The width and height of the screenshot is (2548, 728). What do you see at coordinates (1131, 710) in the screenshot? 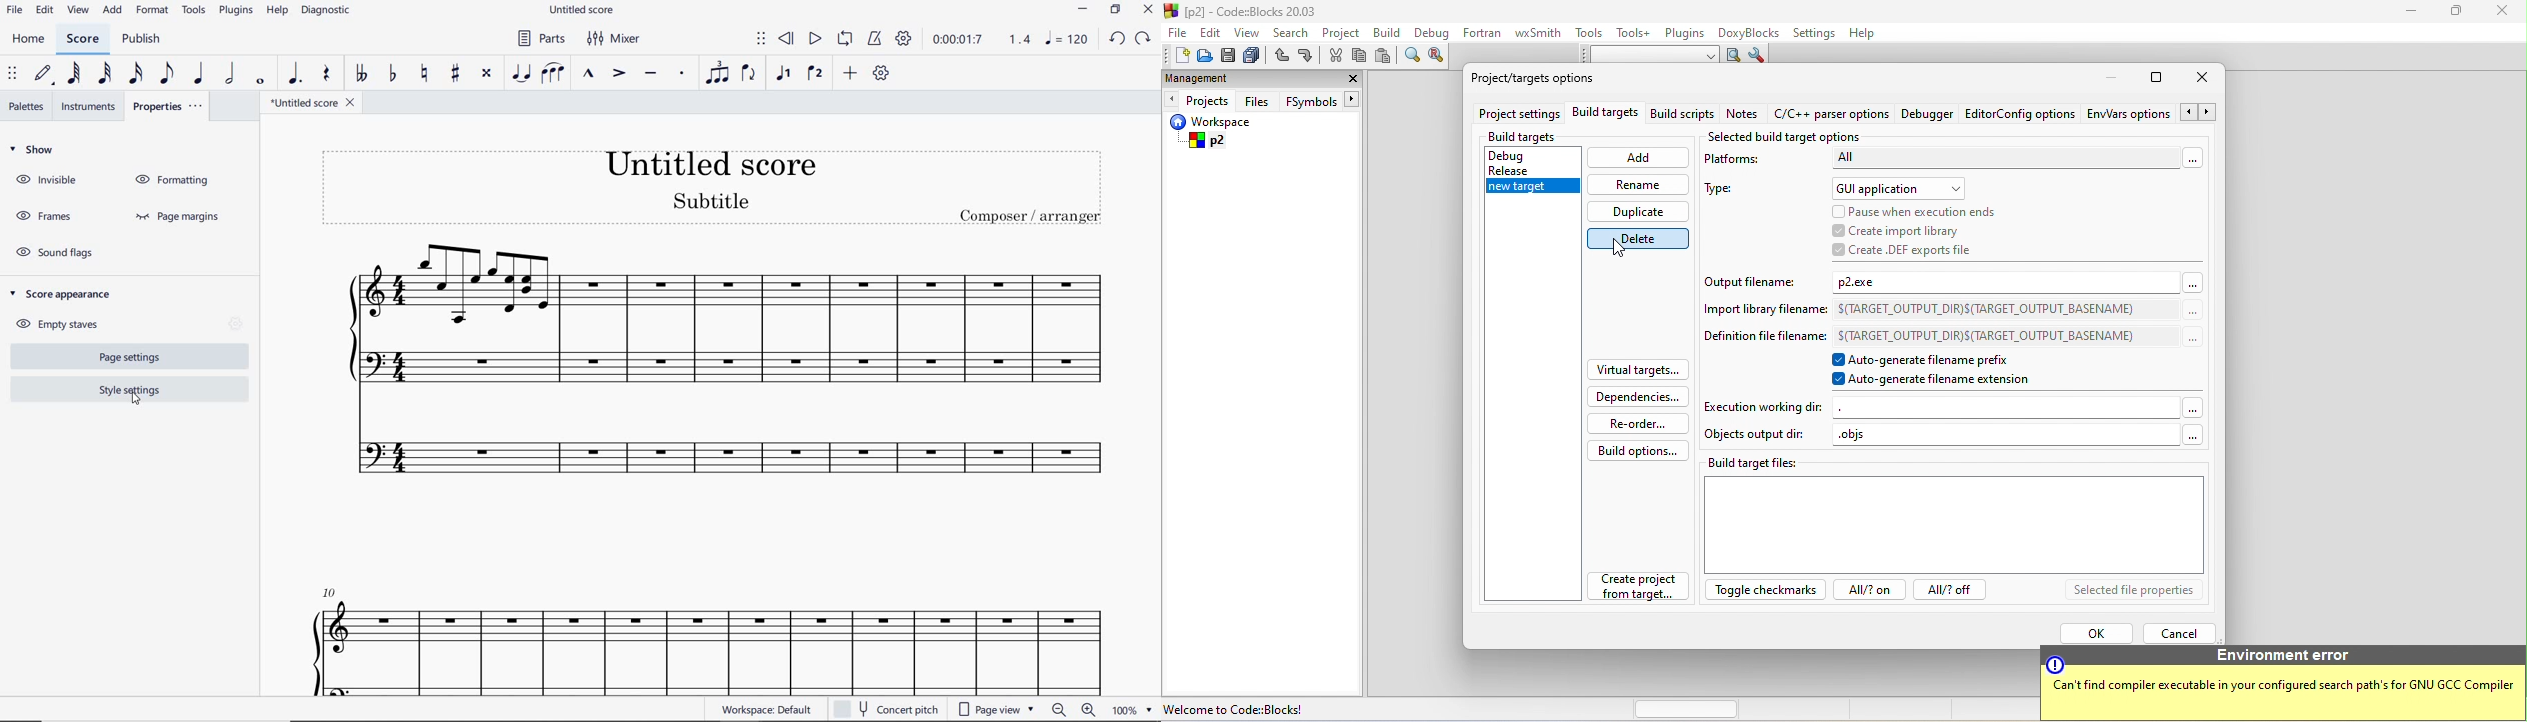
I see `zoom factor` at bounding box center [1131, 710].